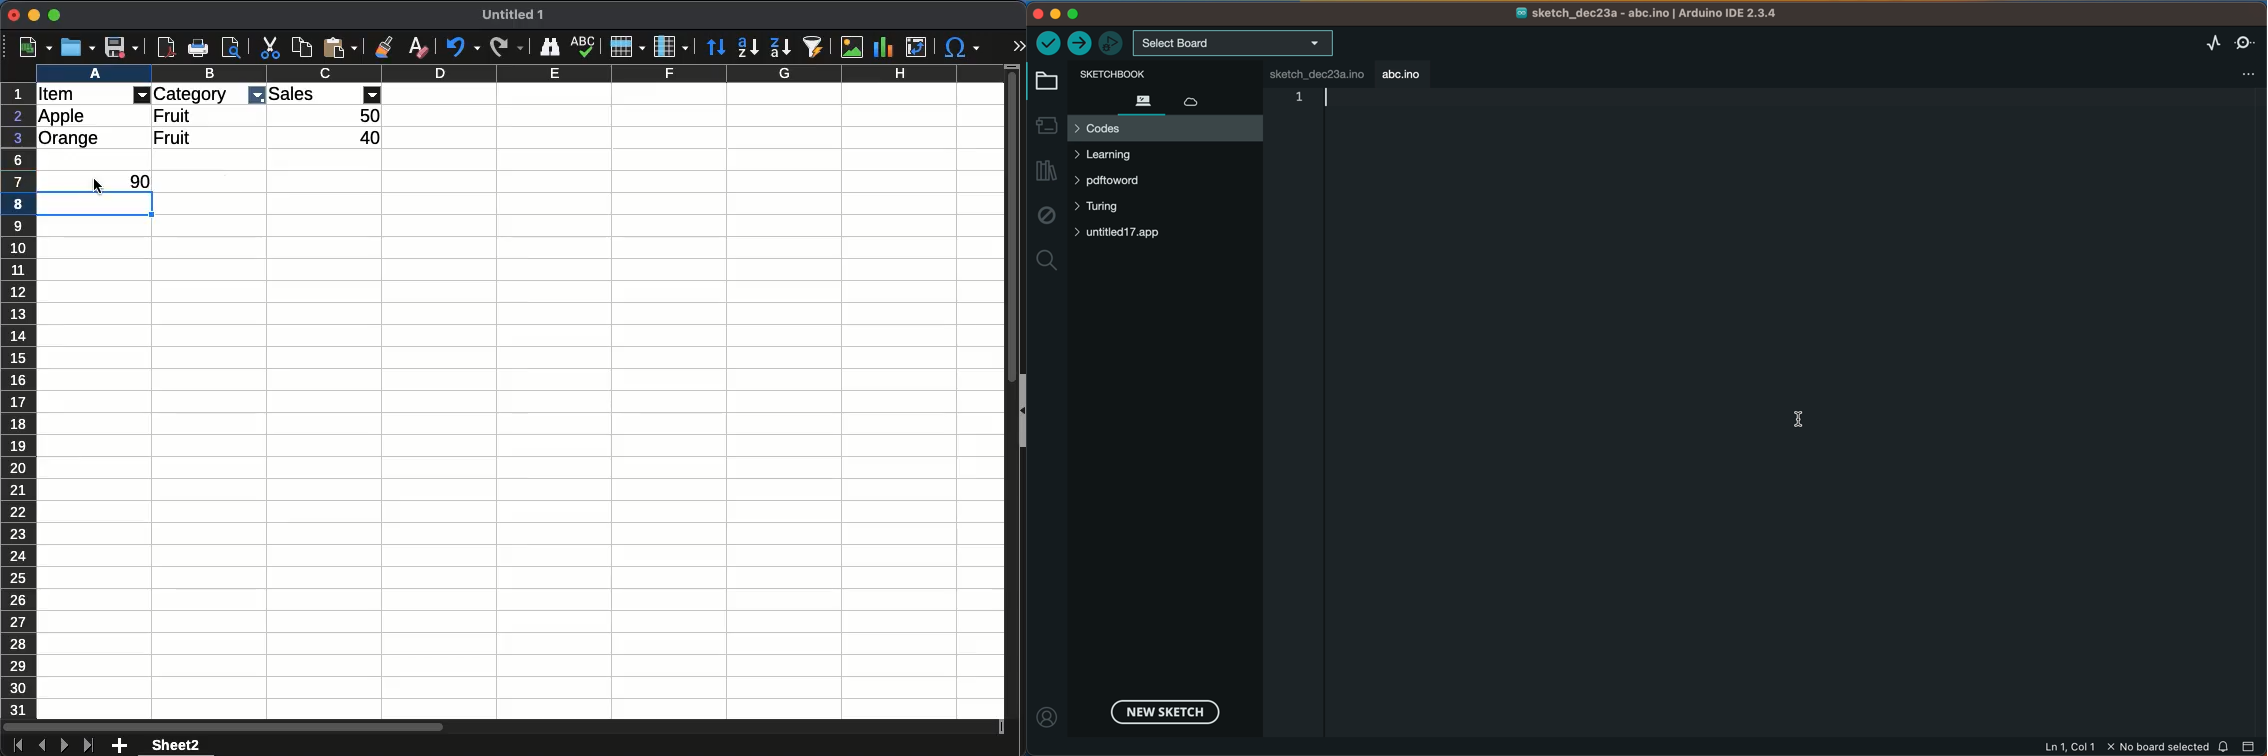 The width and height of the screenshot is (2268, 756). Describe the element at coordinates (1049, 712) in the screenshot. I see `profile` at that location.